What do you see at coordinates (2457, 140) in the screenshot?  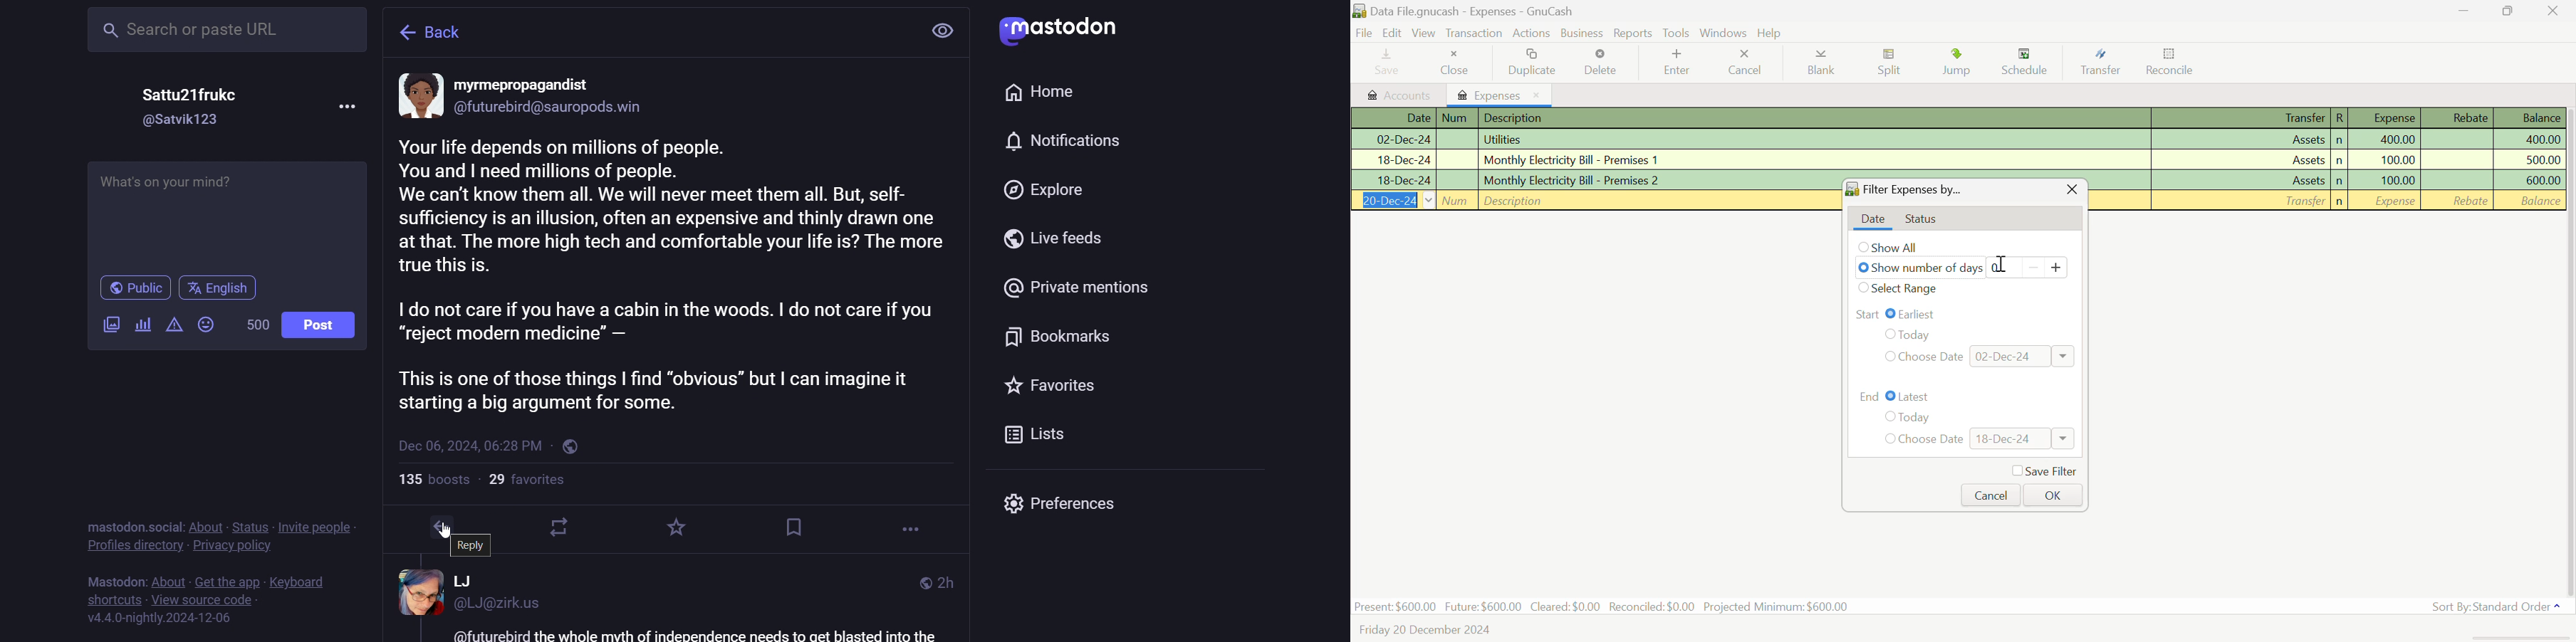 I see `Rebate` at bounding box center [2457, 140].